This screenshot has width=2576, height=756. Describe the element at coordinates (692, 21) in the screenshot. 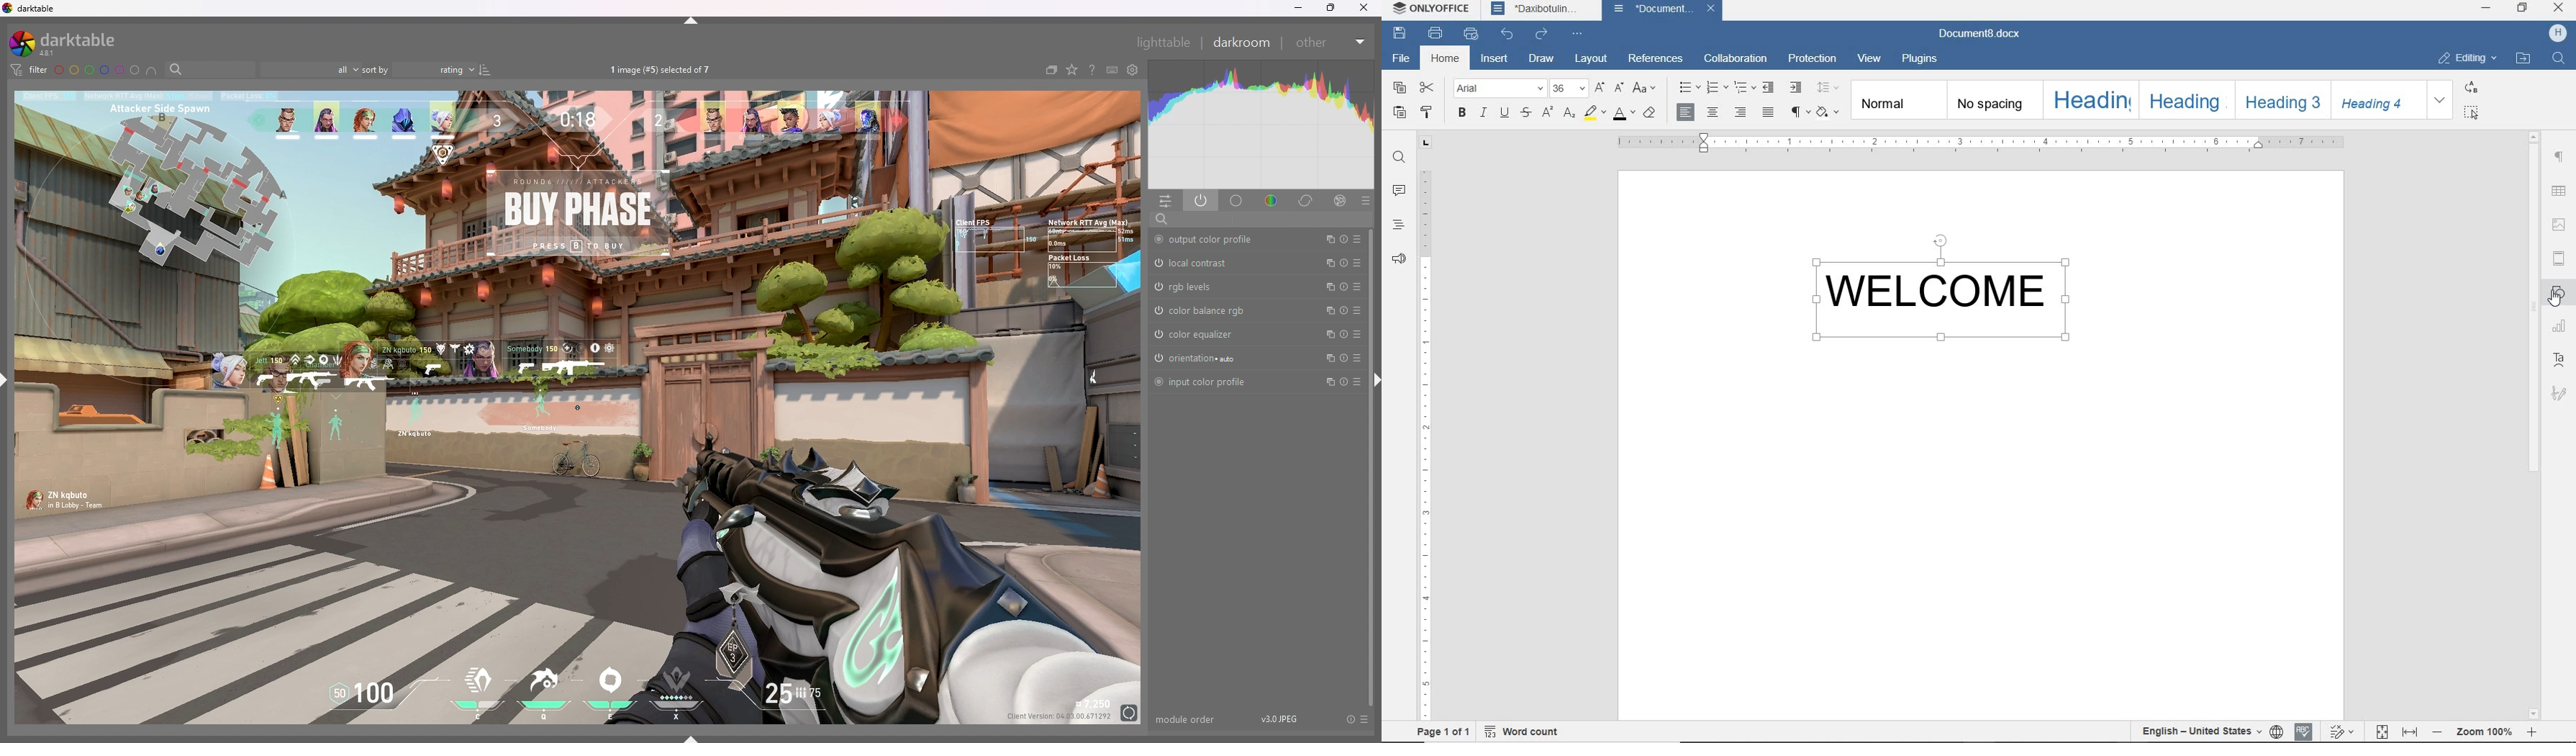

I see `hide` at that location.